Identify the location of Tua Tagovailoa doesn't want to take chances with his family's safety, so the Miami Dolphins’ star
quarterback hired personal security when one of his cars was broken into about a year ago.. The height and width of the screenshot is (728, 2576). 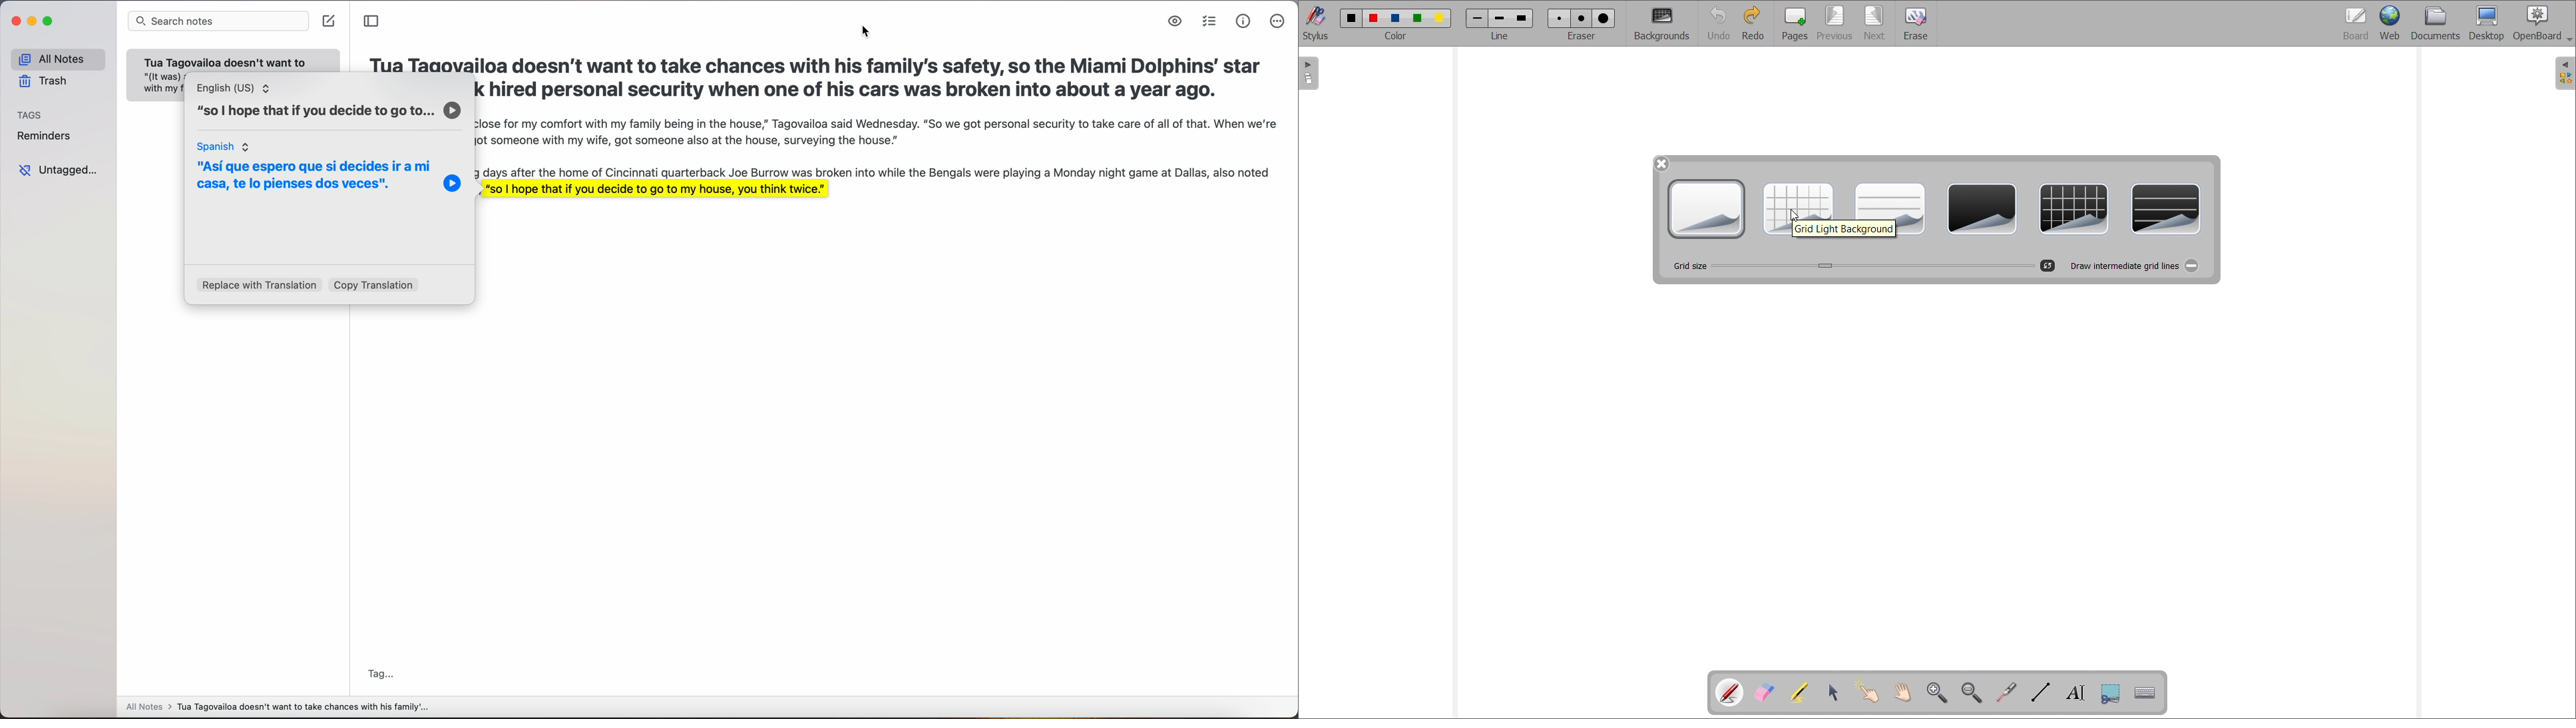
(817, 76).